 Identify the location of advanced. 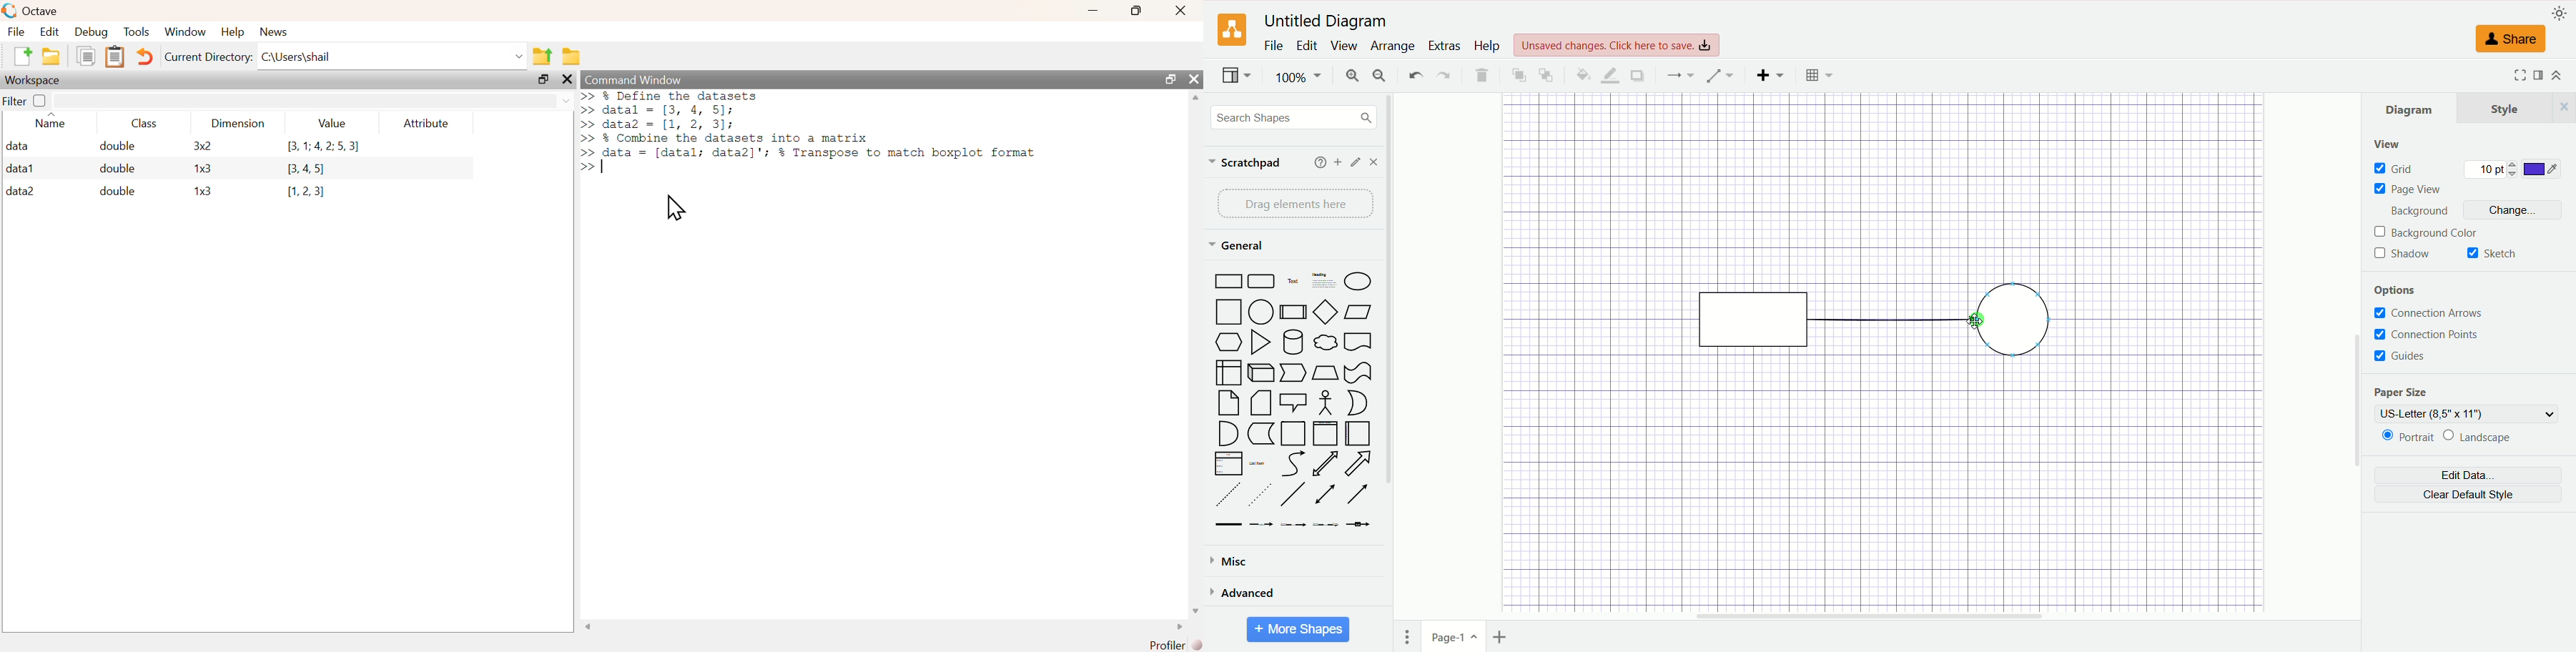
(1245, 593).